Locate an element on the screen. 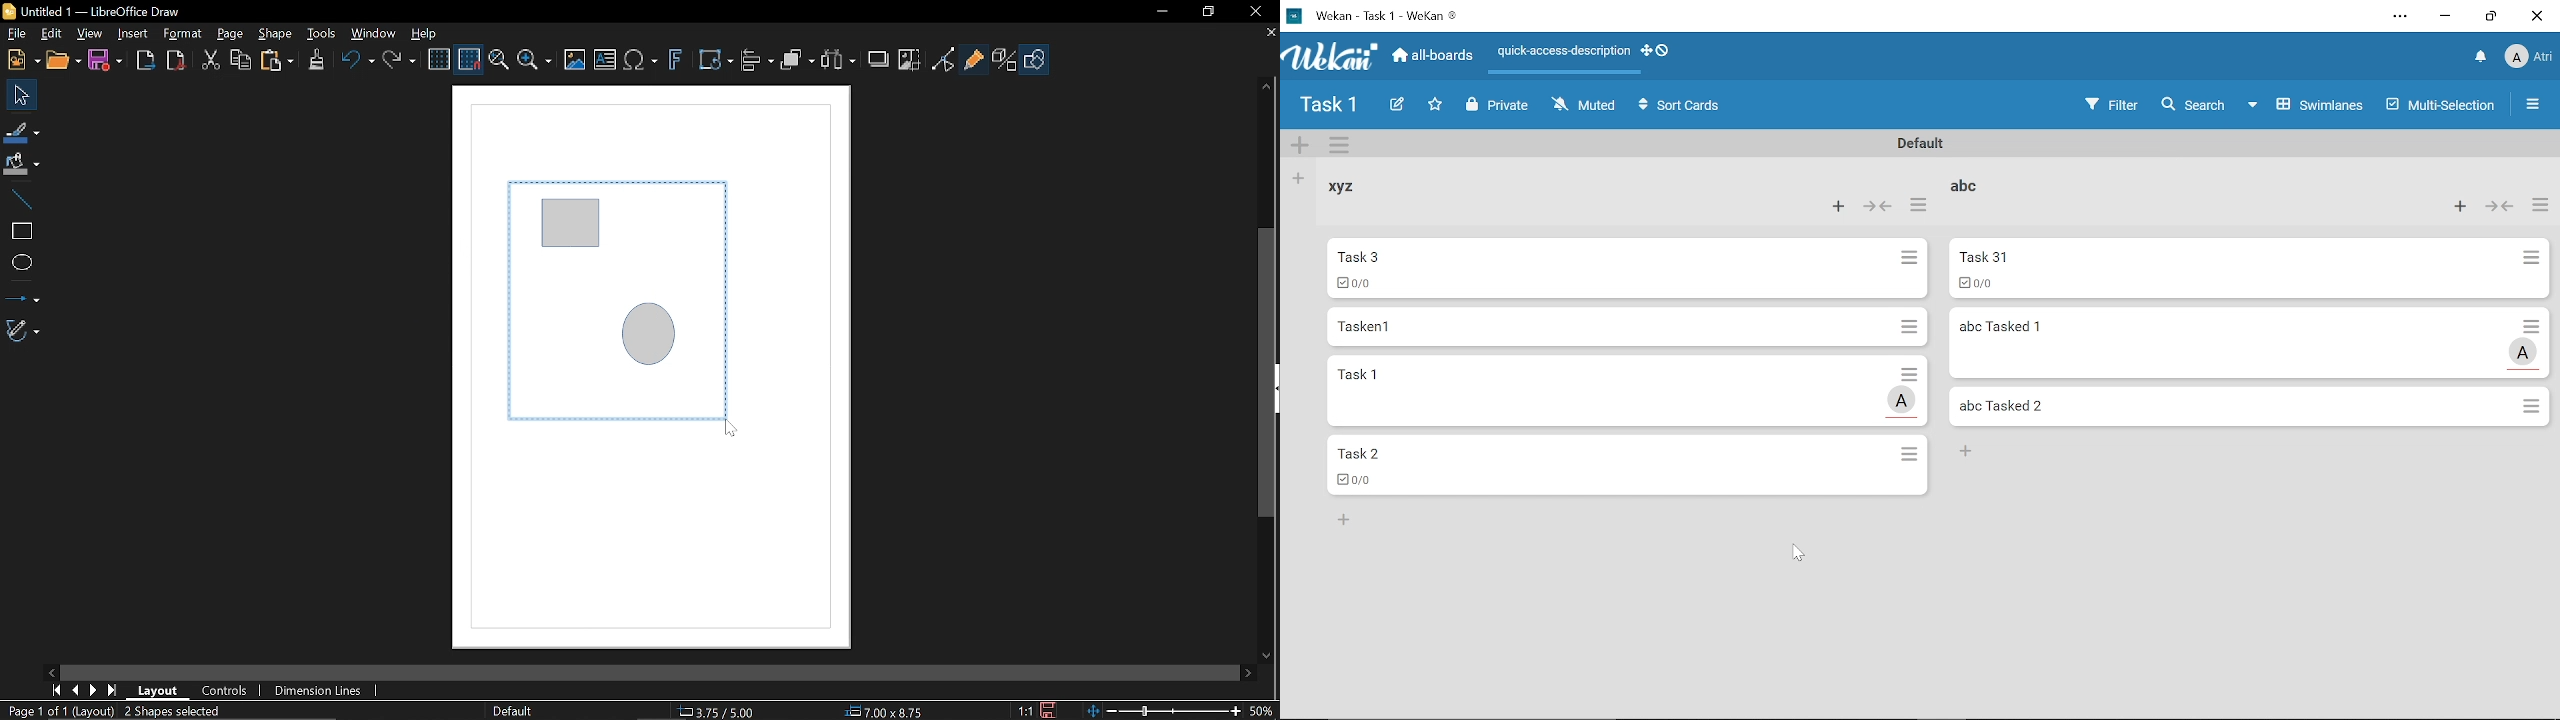 This screenshot has height=728, width=2576. Shadow is located at coordinates (878, 59).